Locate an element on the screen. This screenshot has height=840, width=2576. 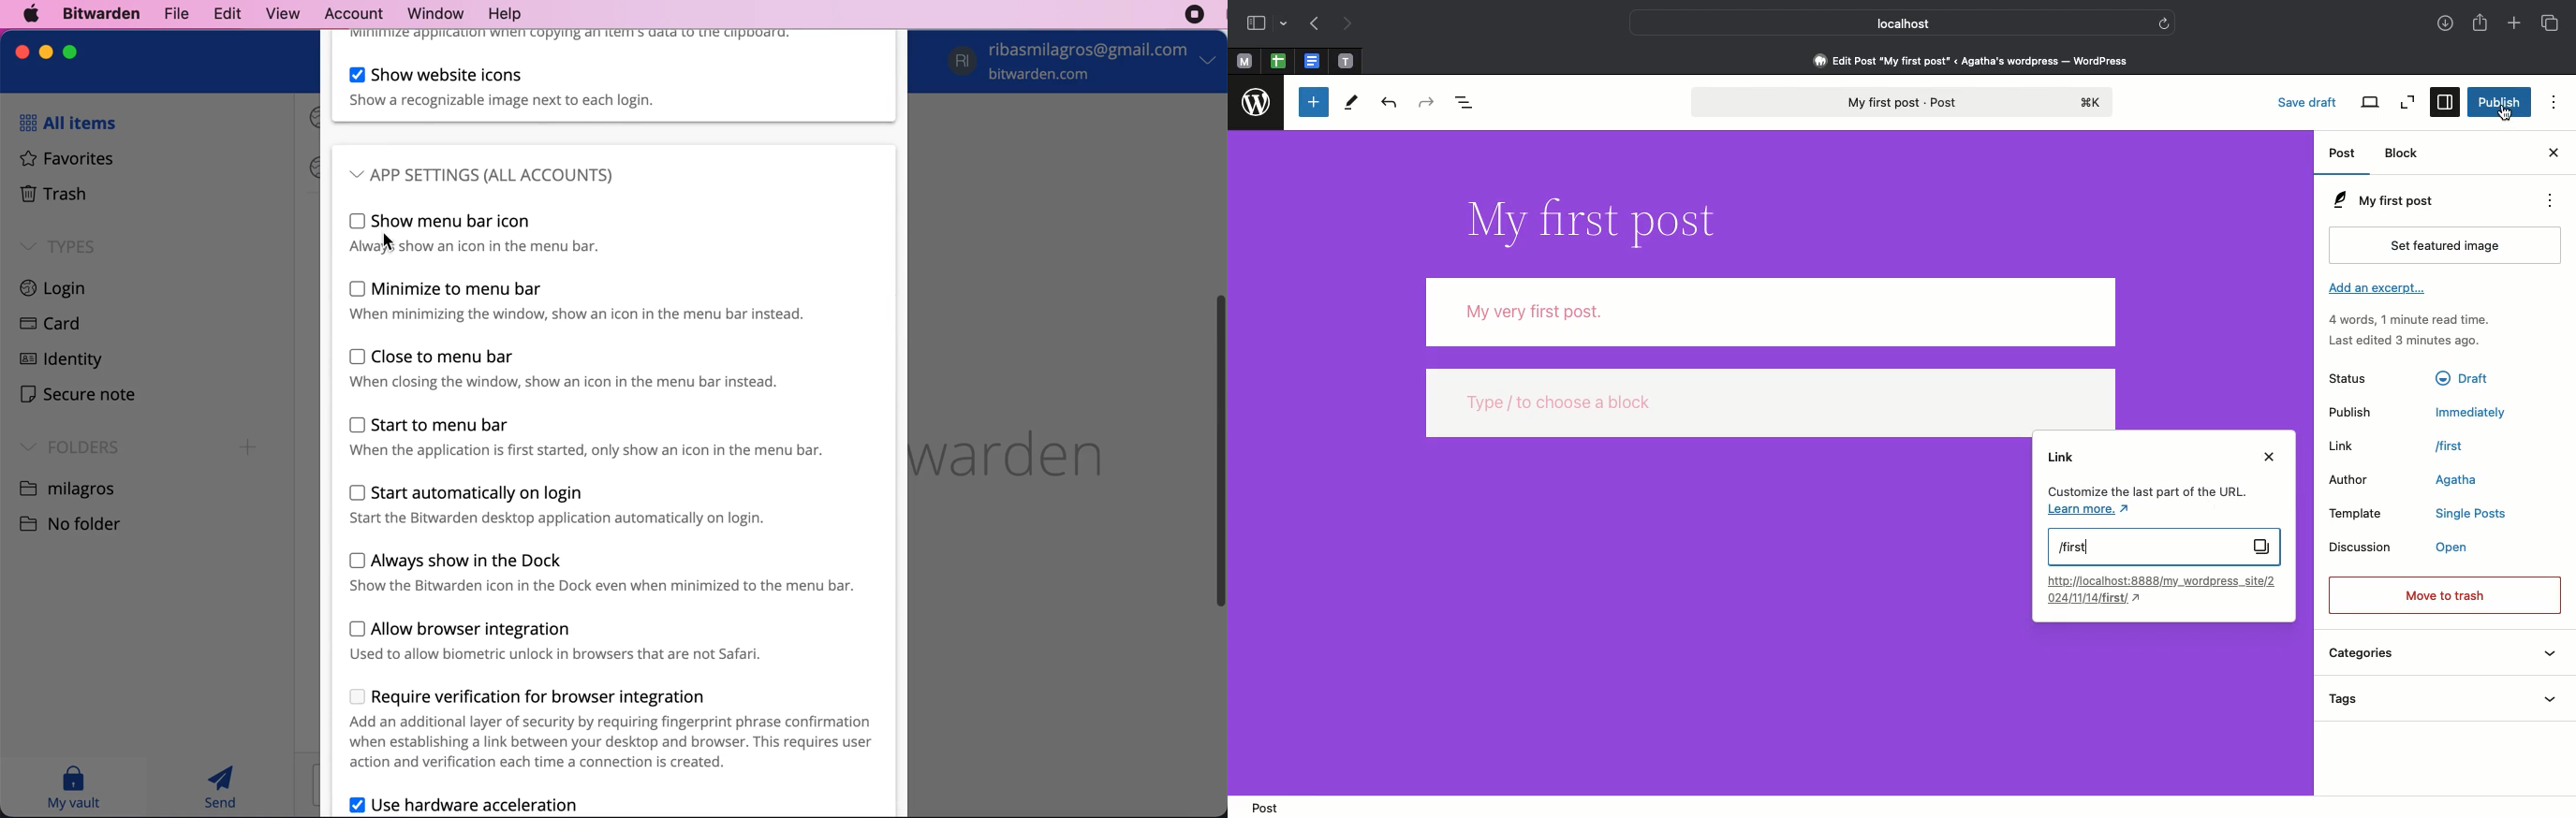
Tools is located at coordinates (1353, 103).